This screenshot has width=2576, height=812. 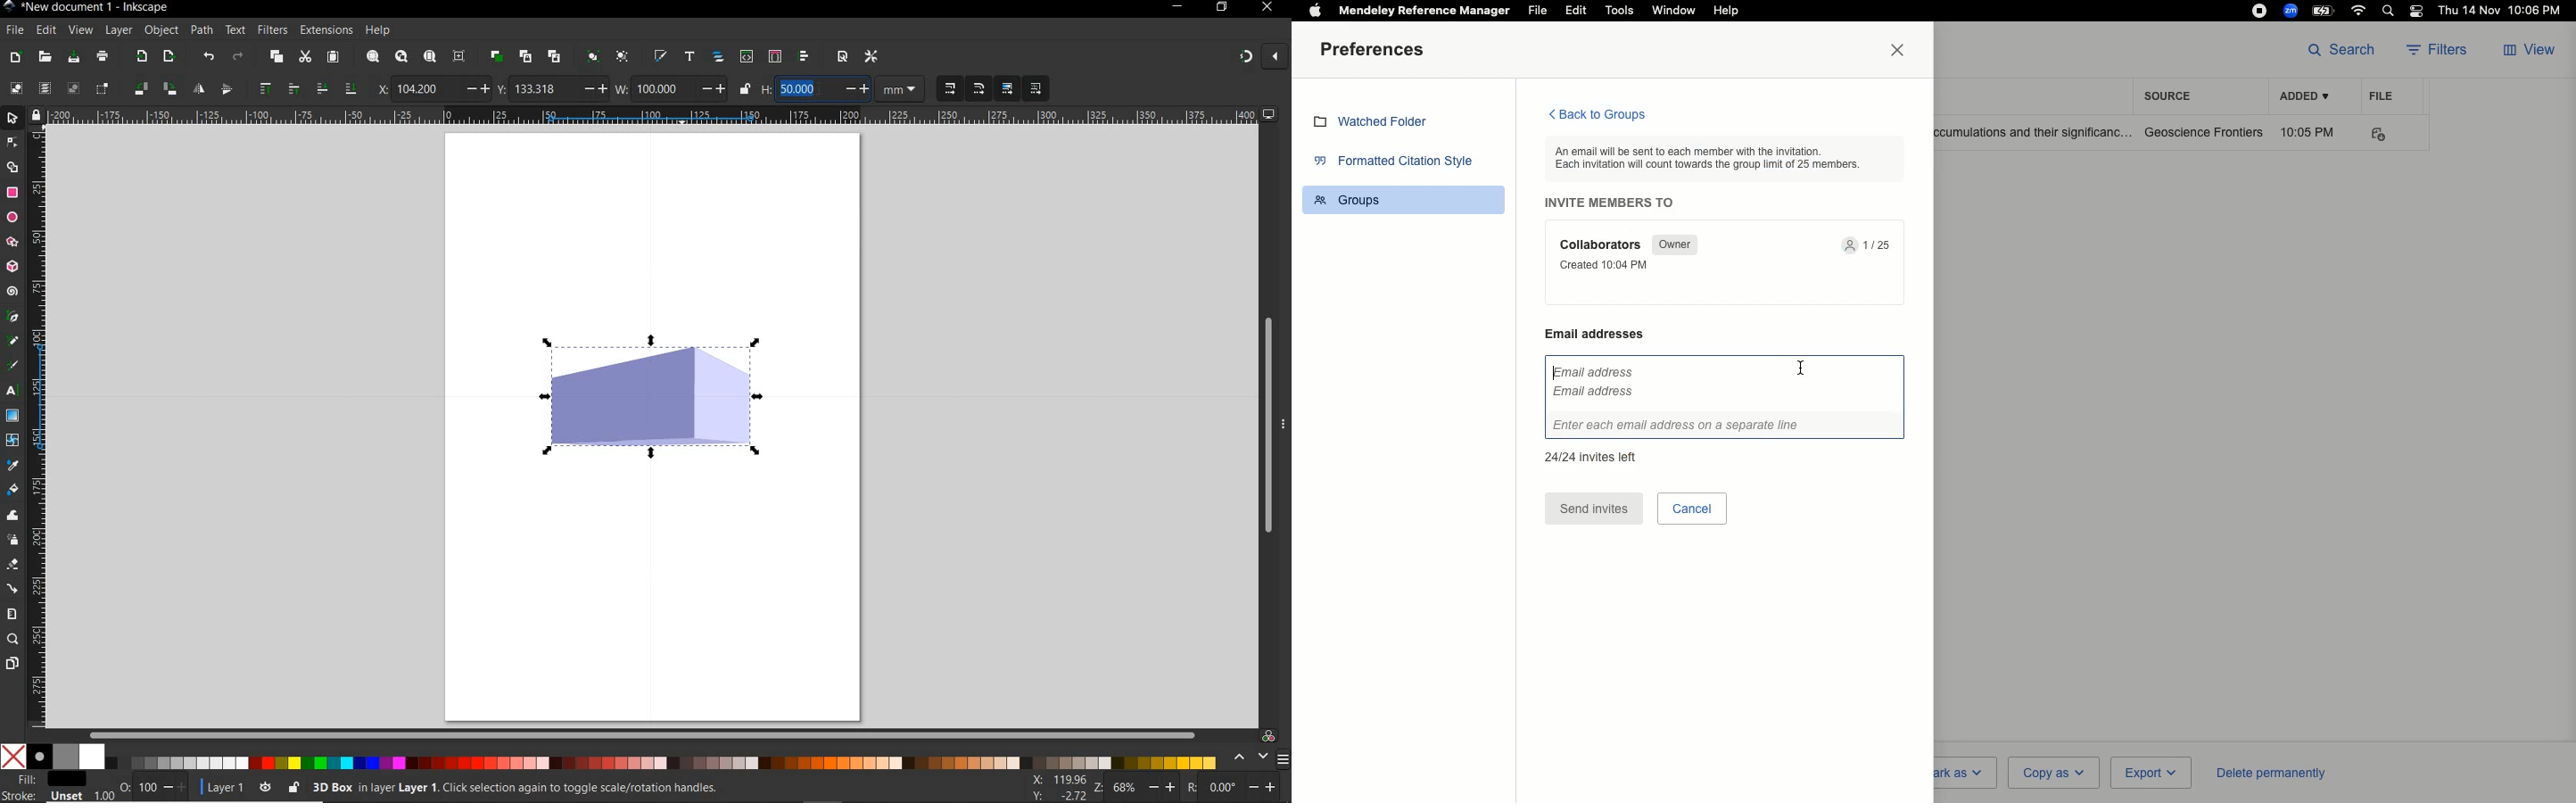 What do you see at coordinates (712, 88) in the screenshot?
I see `increase/decrease` at bounding box center [712, 88].